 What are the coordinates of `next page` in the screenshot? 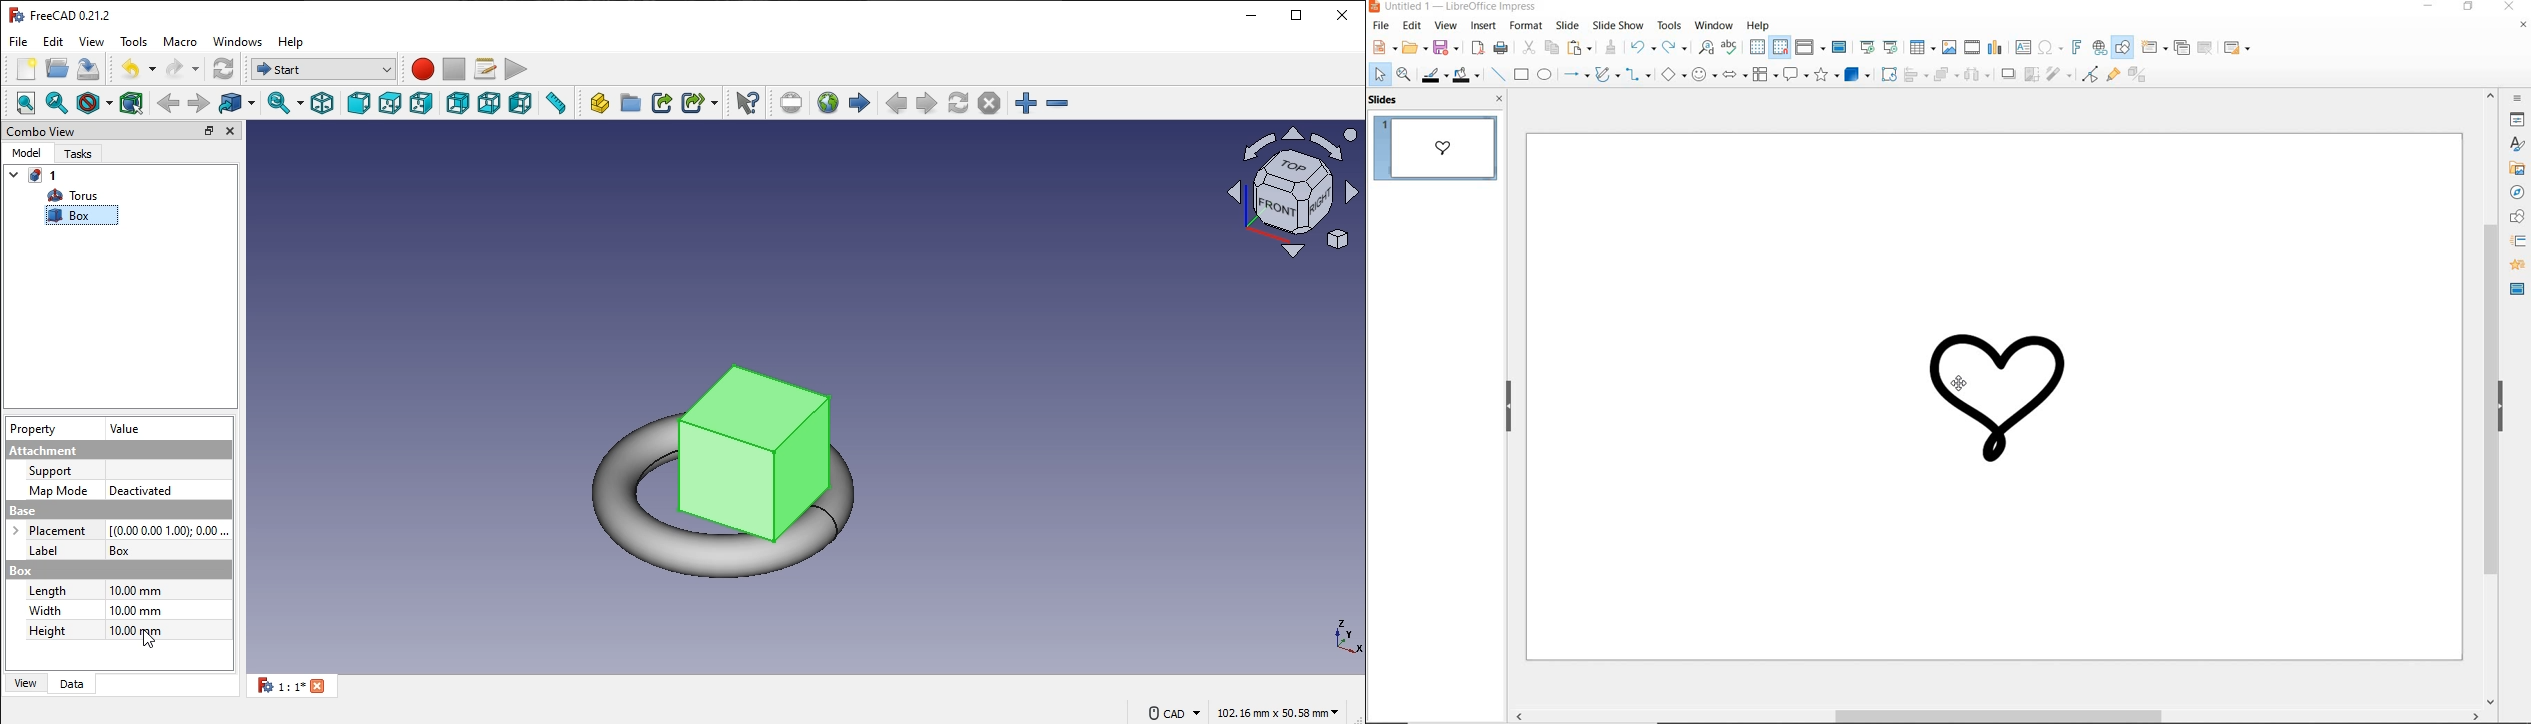 It's located at (927, 103).